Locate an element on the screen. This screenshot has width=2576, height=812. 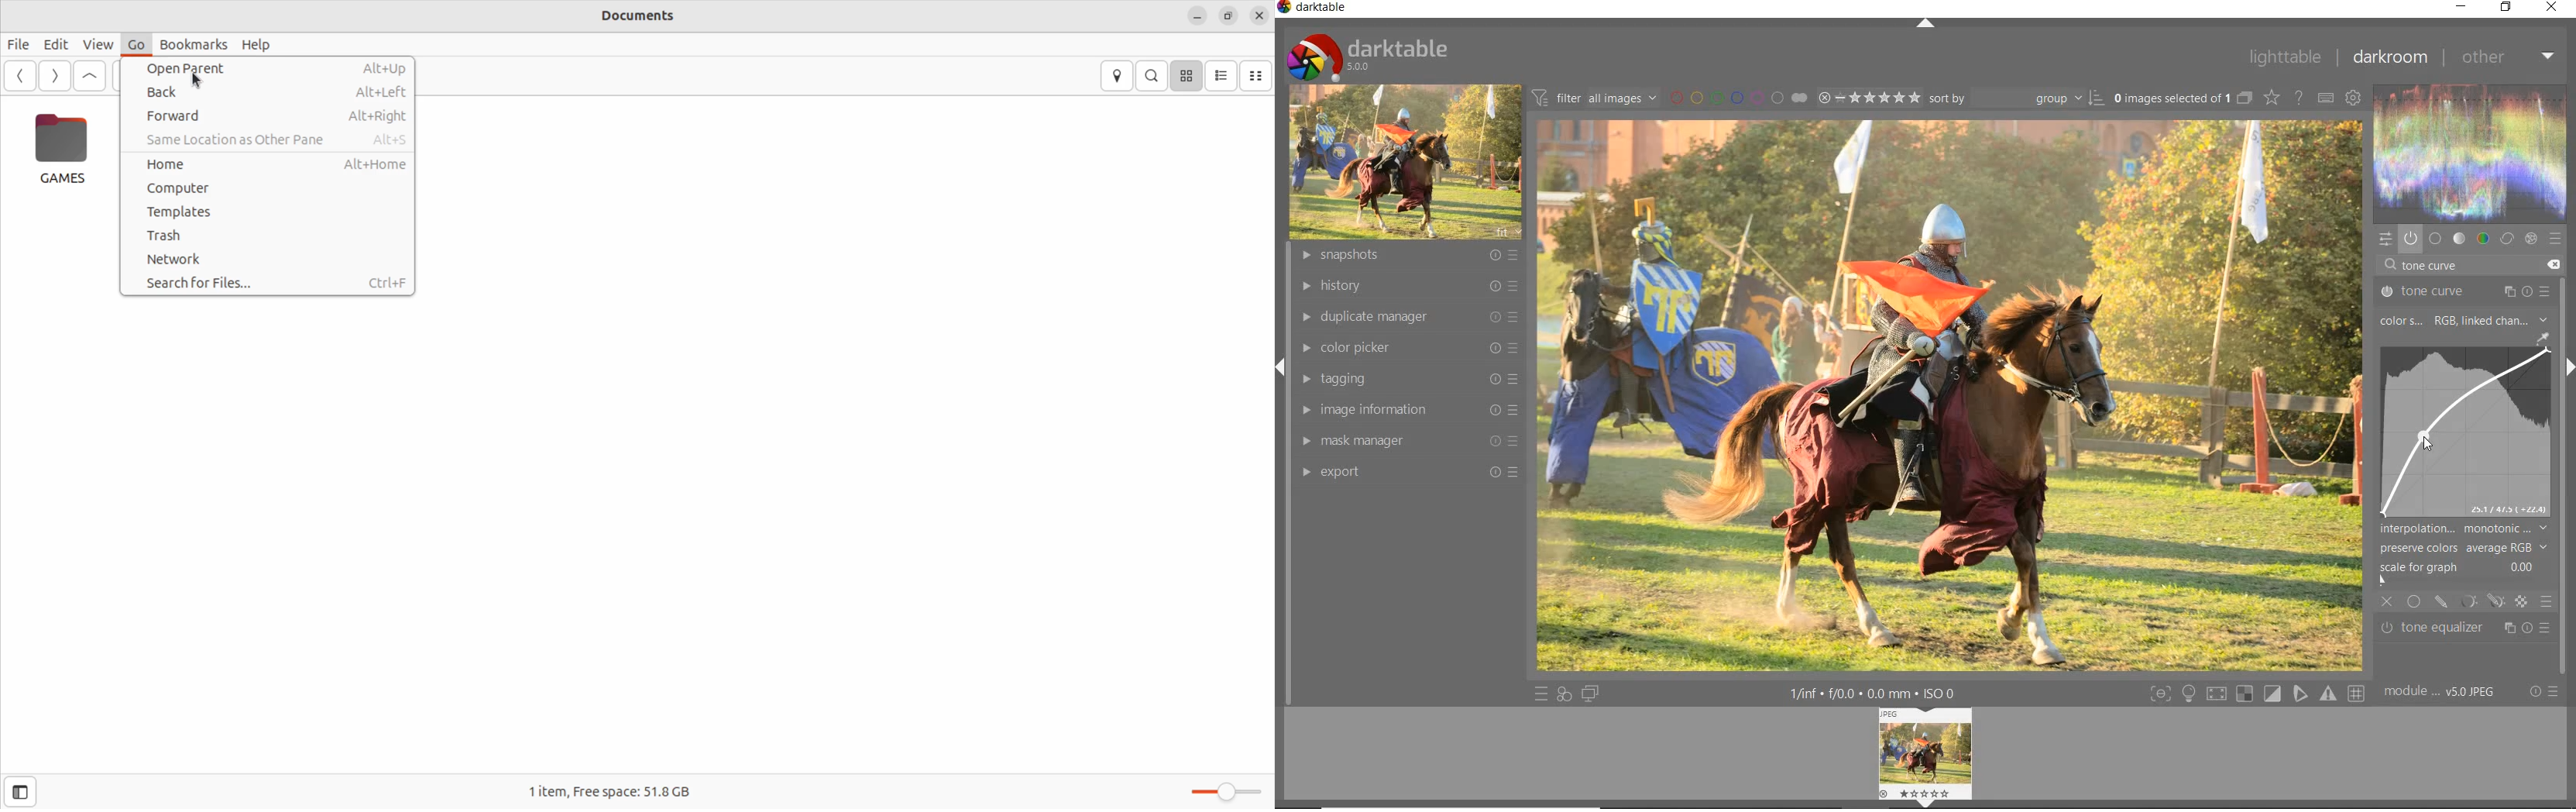
export is located at coordinates (1406, 472).